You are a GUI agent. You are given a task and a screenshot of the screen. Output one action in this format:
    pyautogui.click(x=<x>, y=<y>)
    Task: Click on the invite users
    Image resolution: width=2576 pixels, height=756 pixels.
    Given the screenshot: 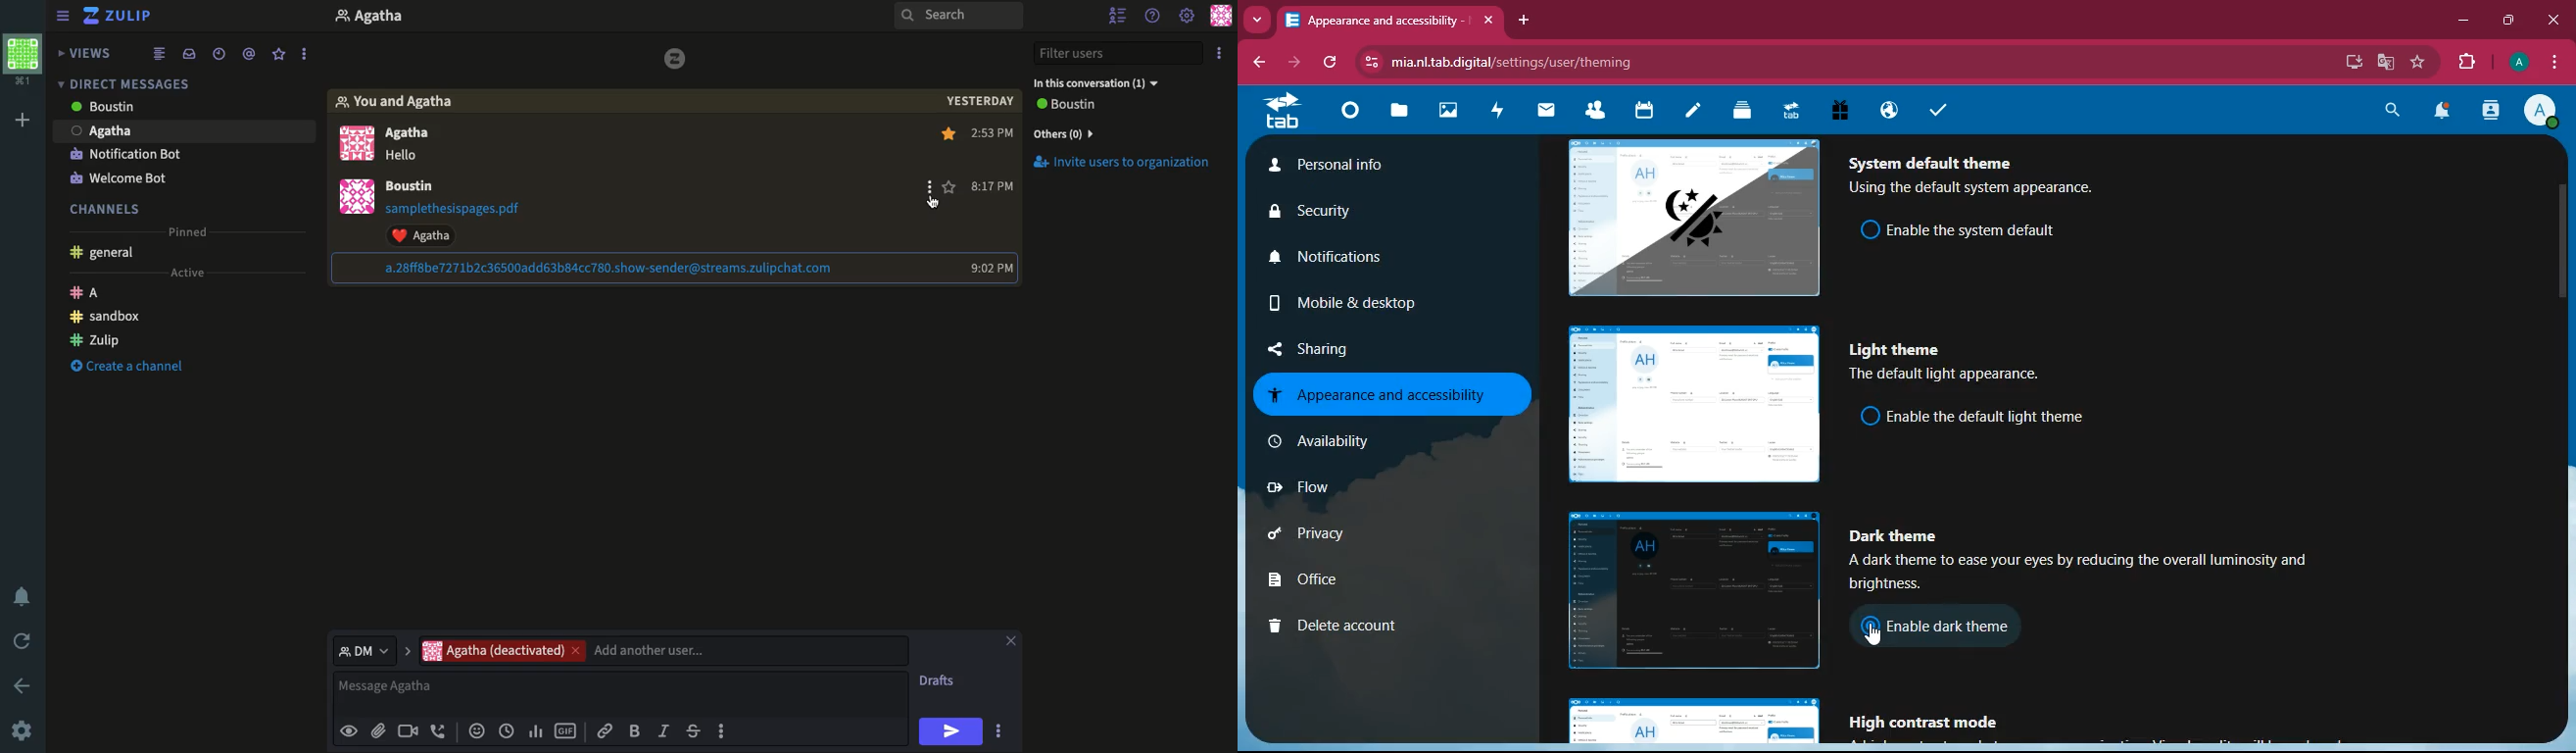 What is the action you would take?
    pyautogui.click(x=1127, y=169)
    